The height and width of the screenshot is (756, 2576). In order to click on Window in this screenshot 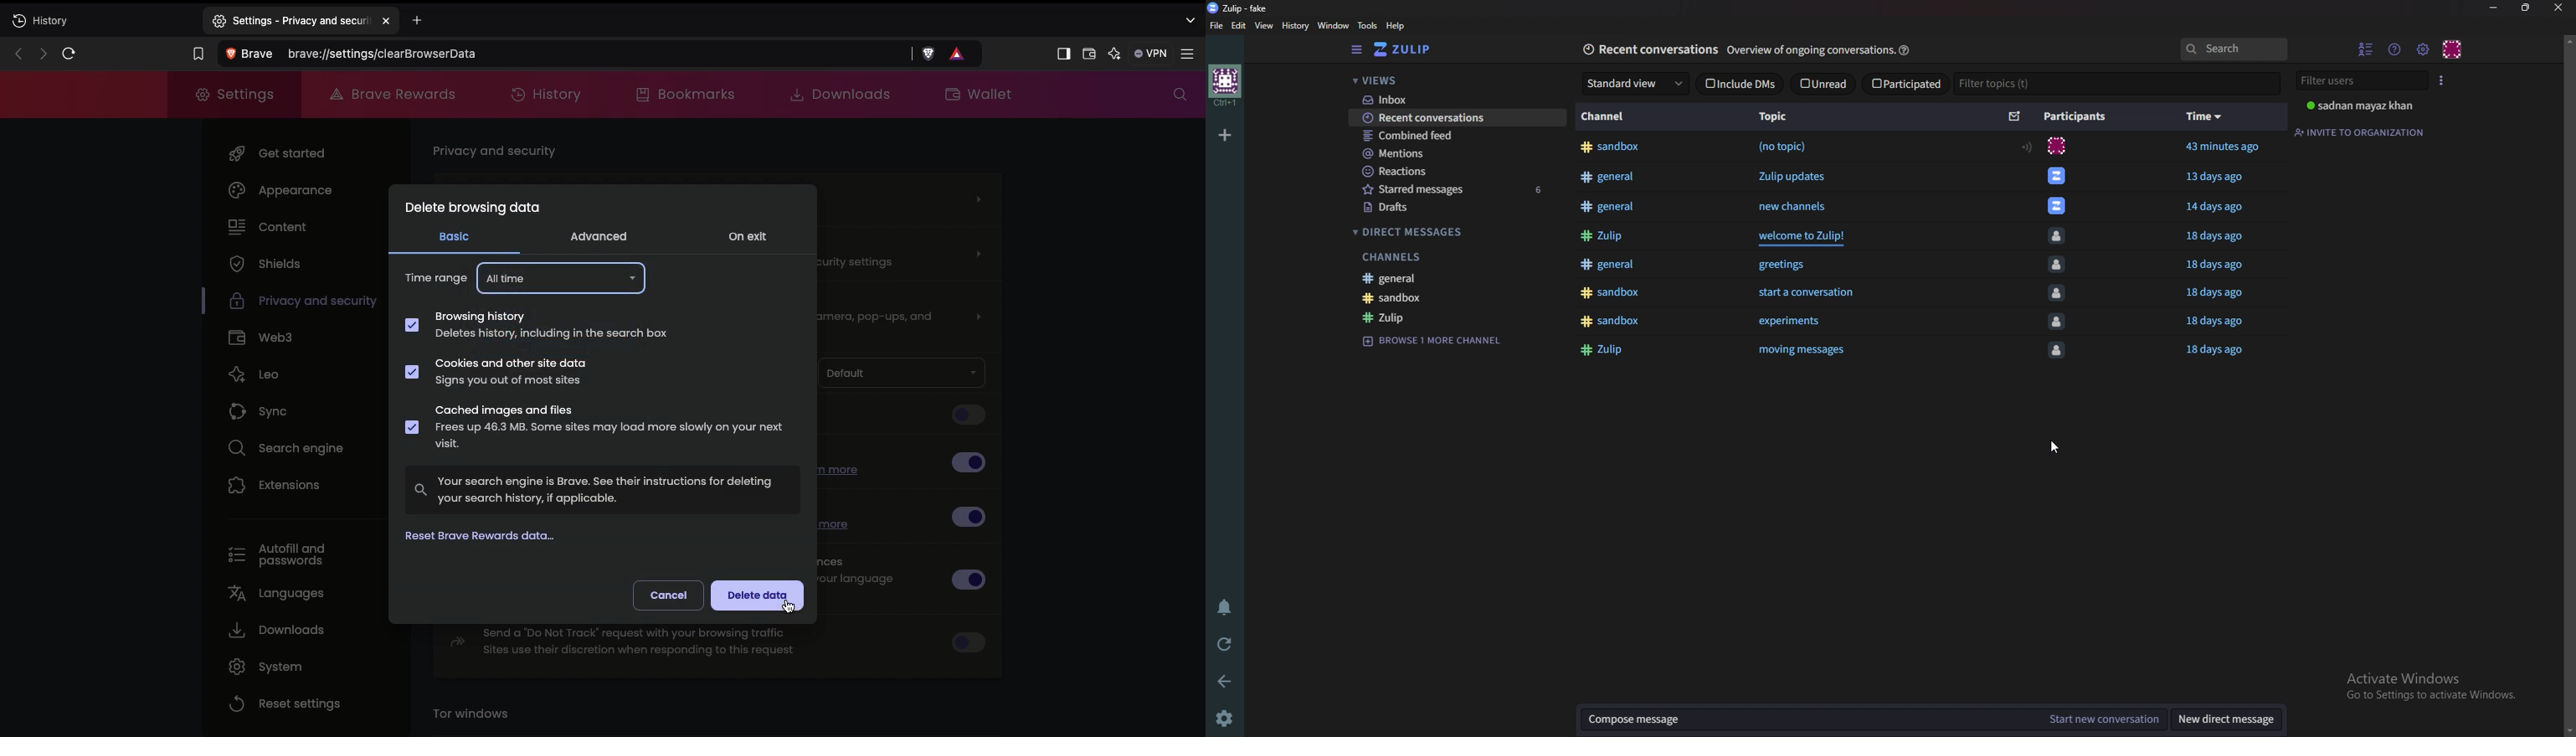, I will do `click(1333, 25)`.